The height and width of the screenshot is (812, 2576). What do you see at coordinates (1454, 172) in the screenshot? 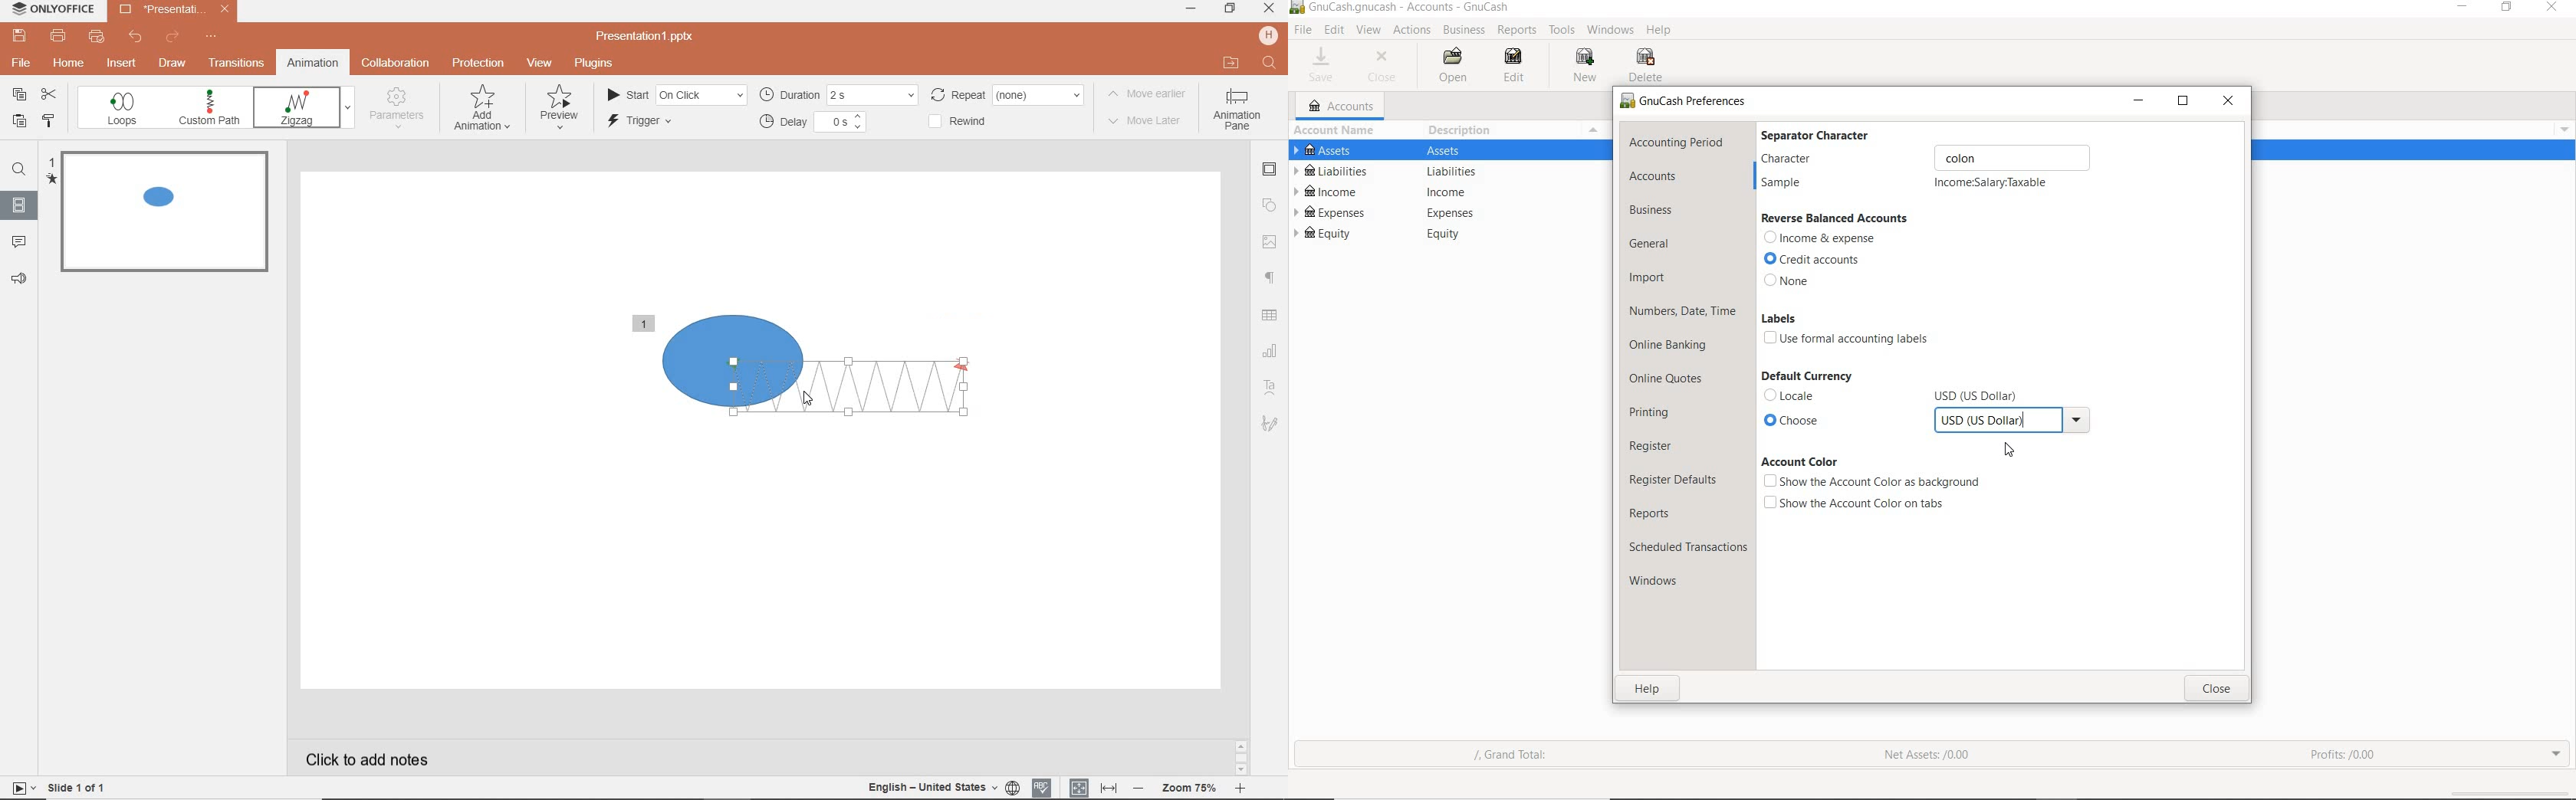
I see `` at bounding box center [1454, 172].